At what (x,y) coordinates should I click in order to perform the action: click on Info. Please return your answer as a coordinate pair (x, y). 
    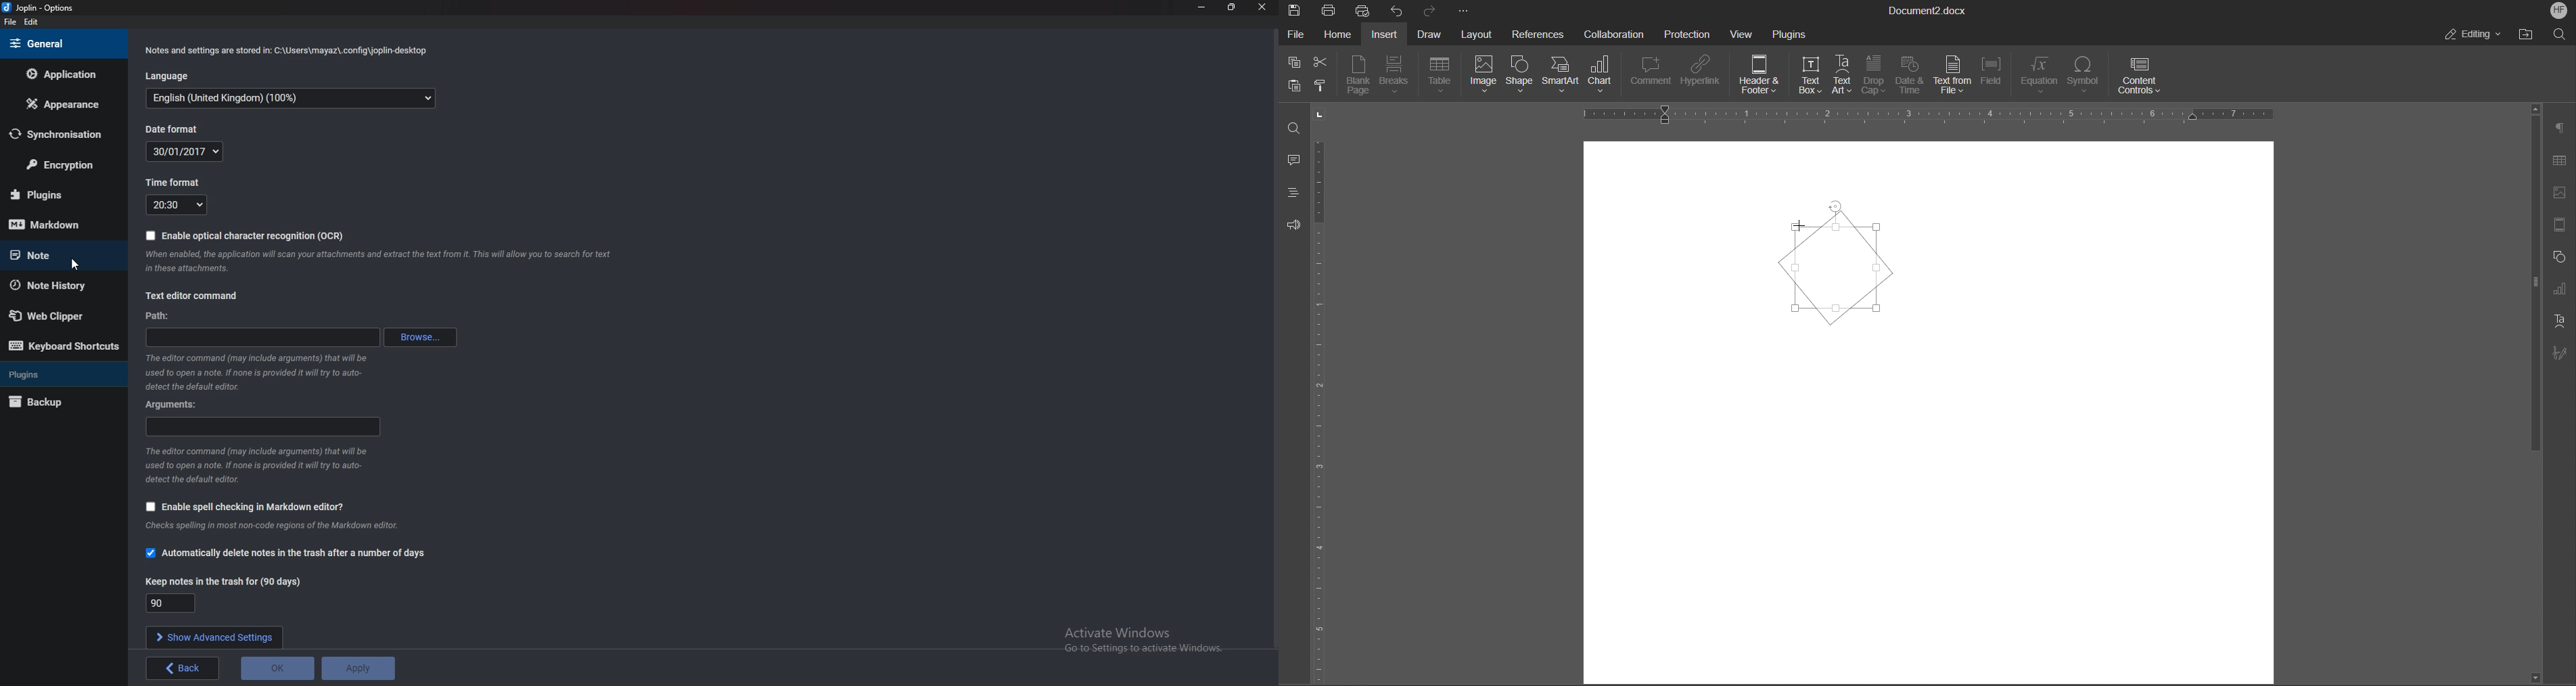
    Looking at the image, I should click on (381, 262).